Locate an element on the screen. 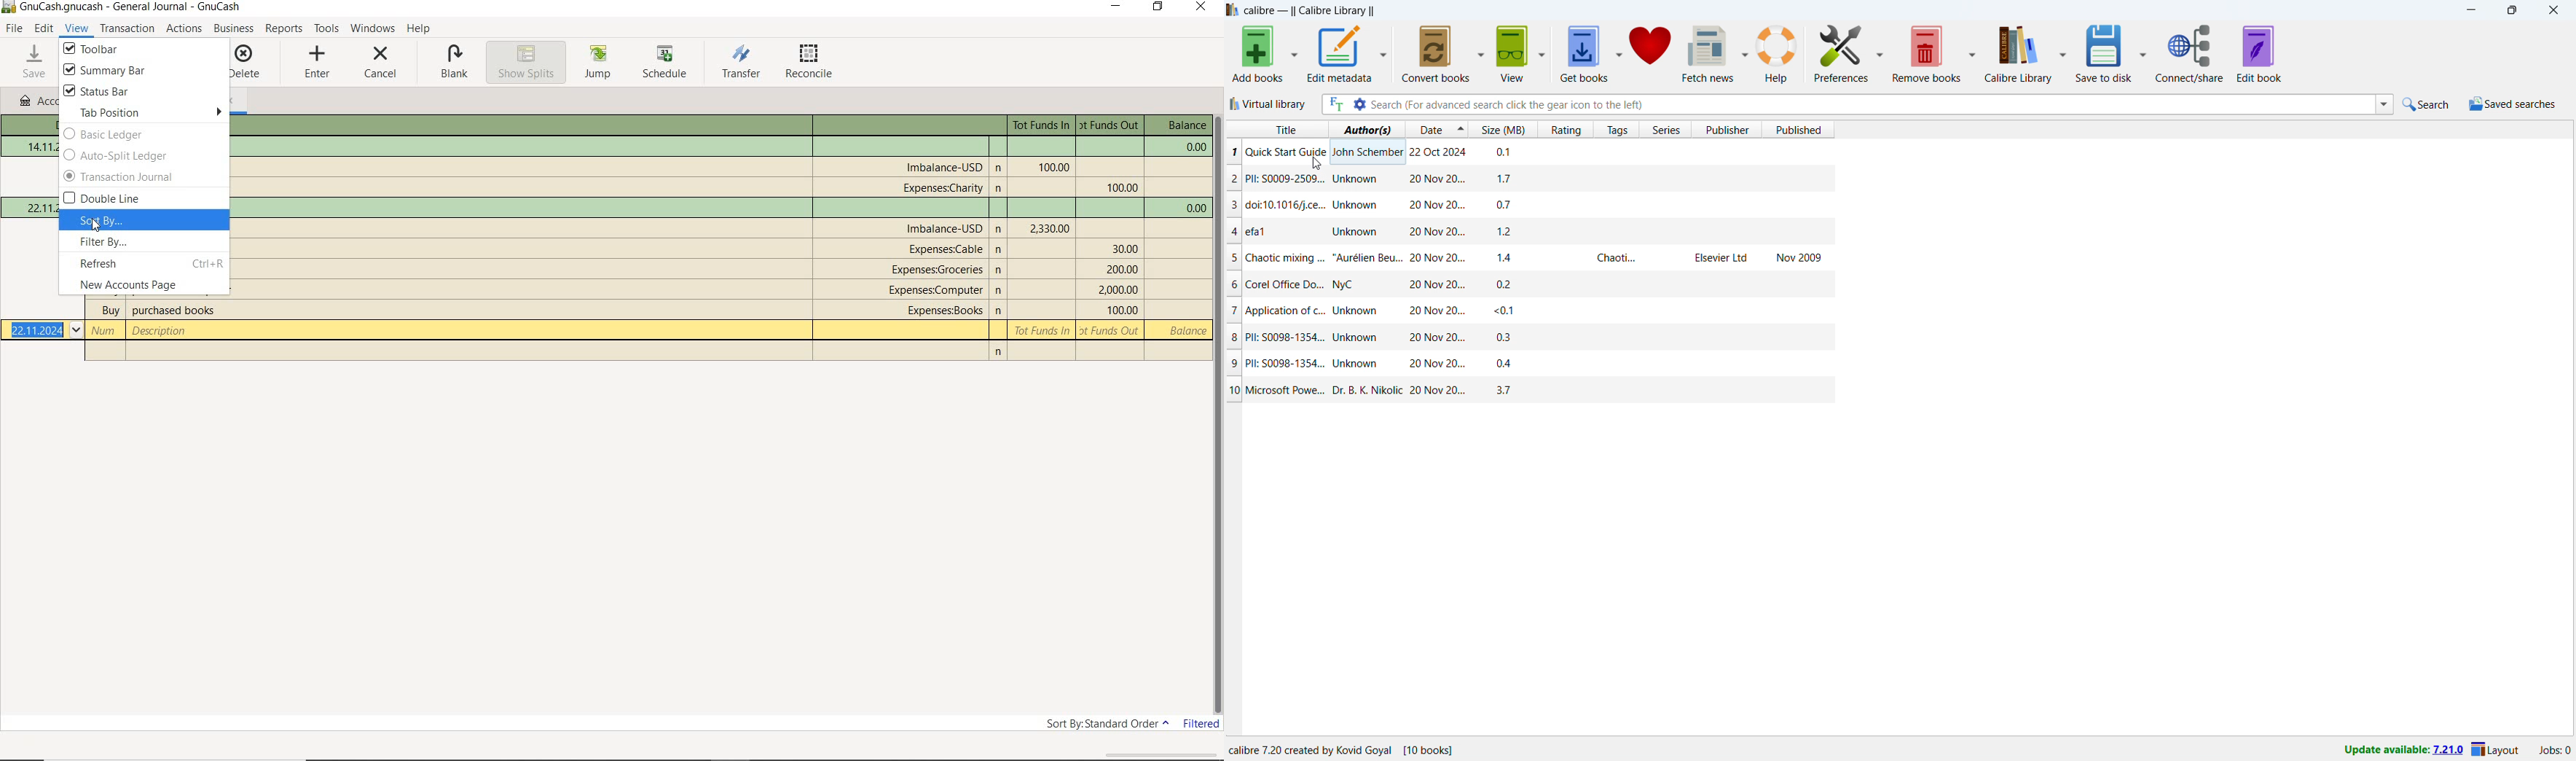 This screenshot has width=2576, height=784. one book entry is located at coordinates (1530, 390).